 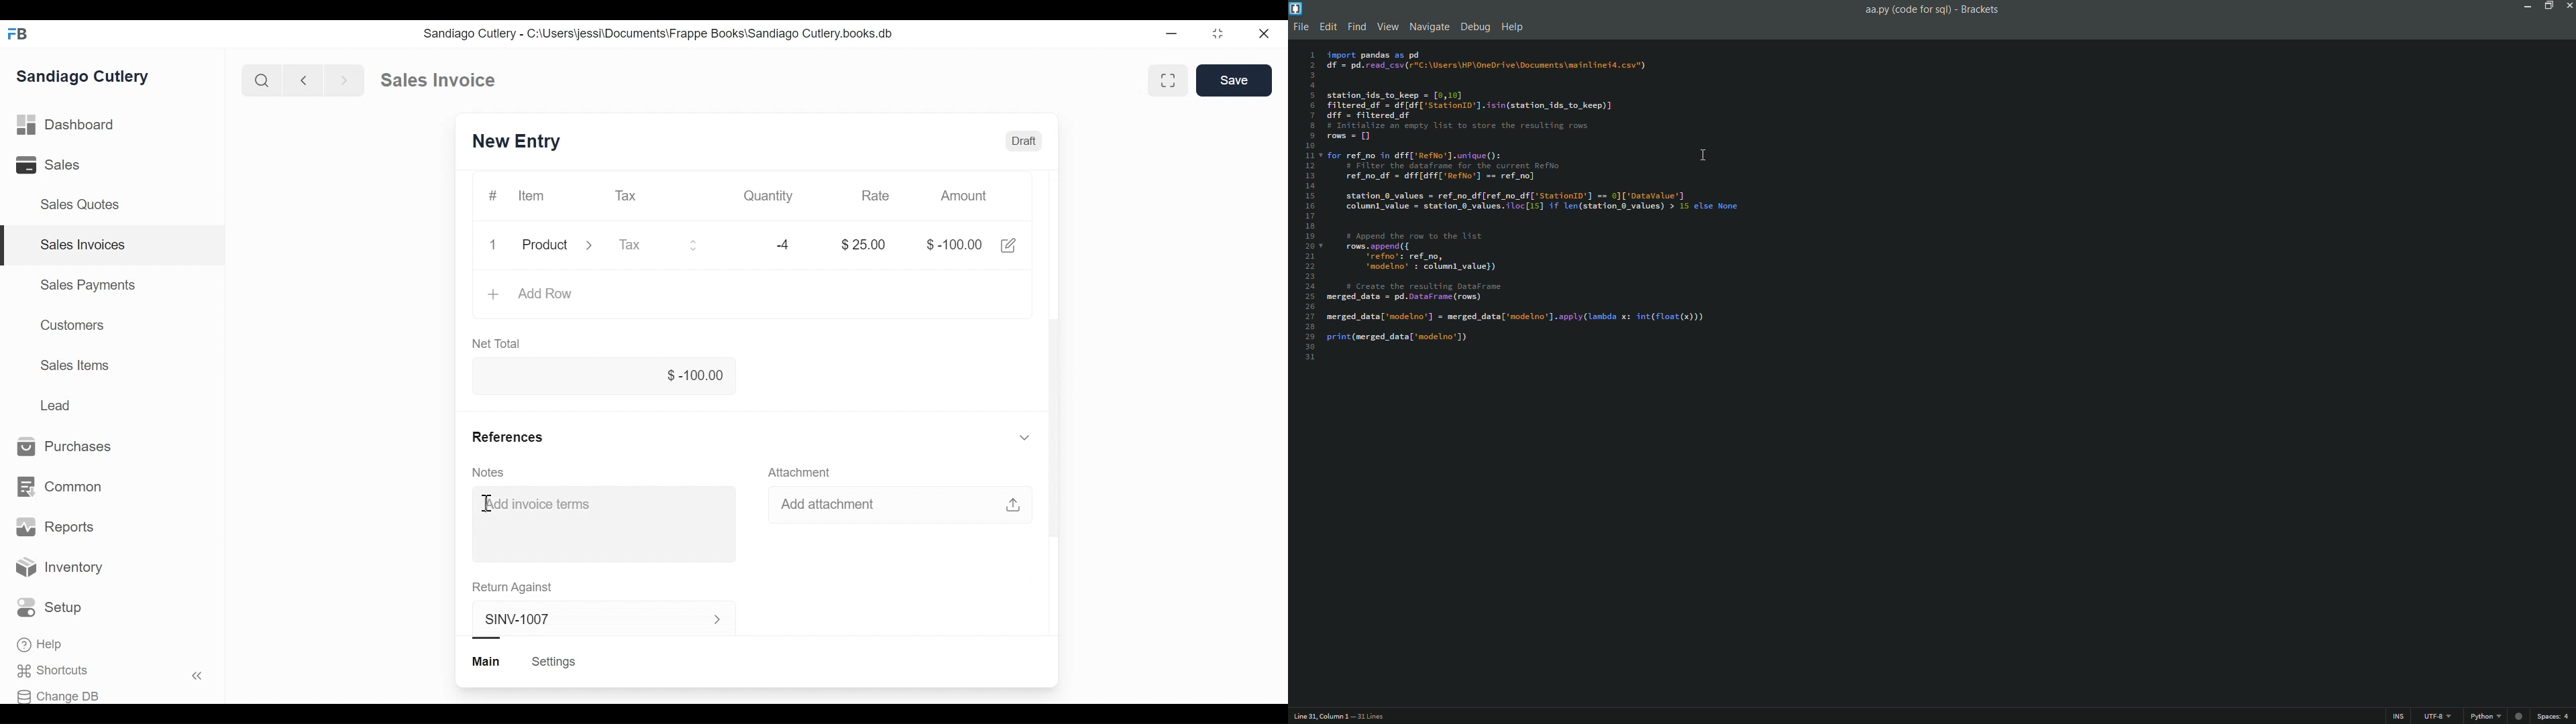 What do you see at coordinates (437, 80) in the screenshot?
I see `Sales invoice` at bounding box center [437, 80].